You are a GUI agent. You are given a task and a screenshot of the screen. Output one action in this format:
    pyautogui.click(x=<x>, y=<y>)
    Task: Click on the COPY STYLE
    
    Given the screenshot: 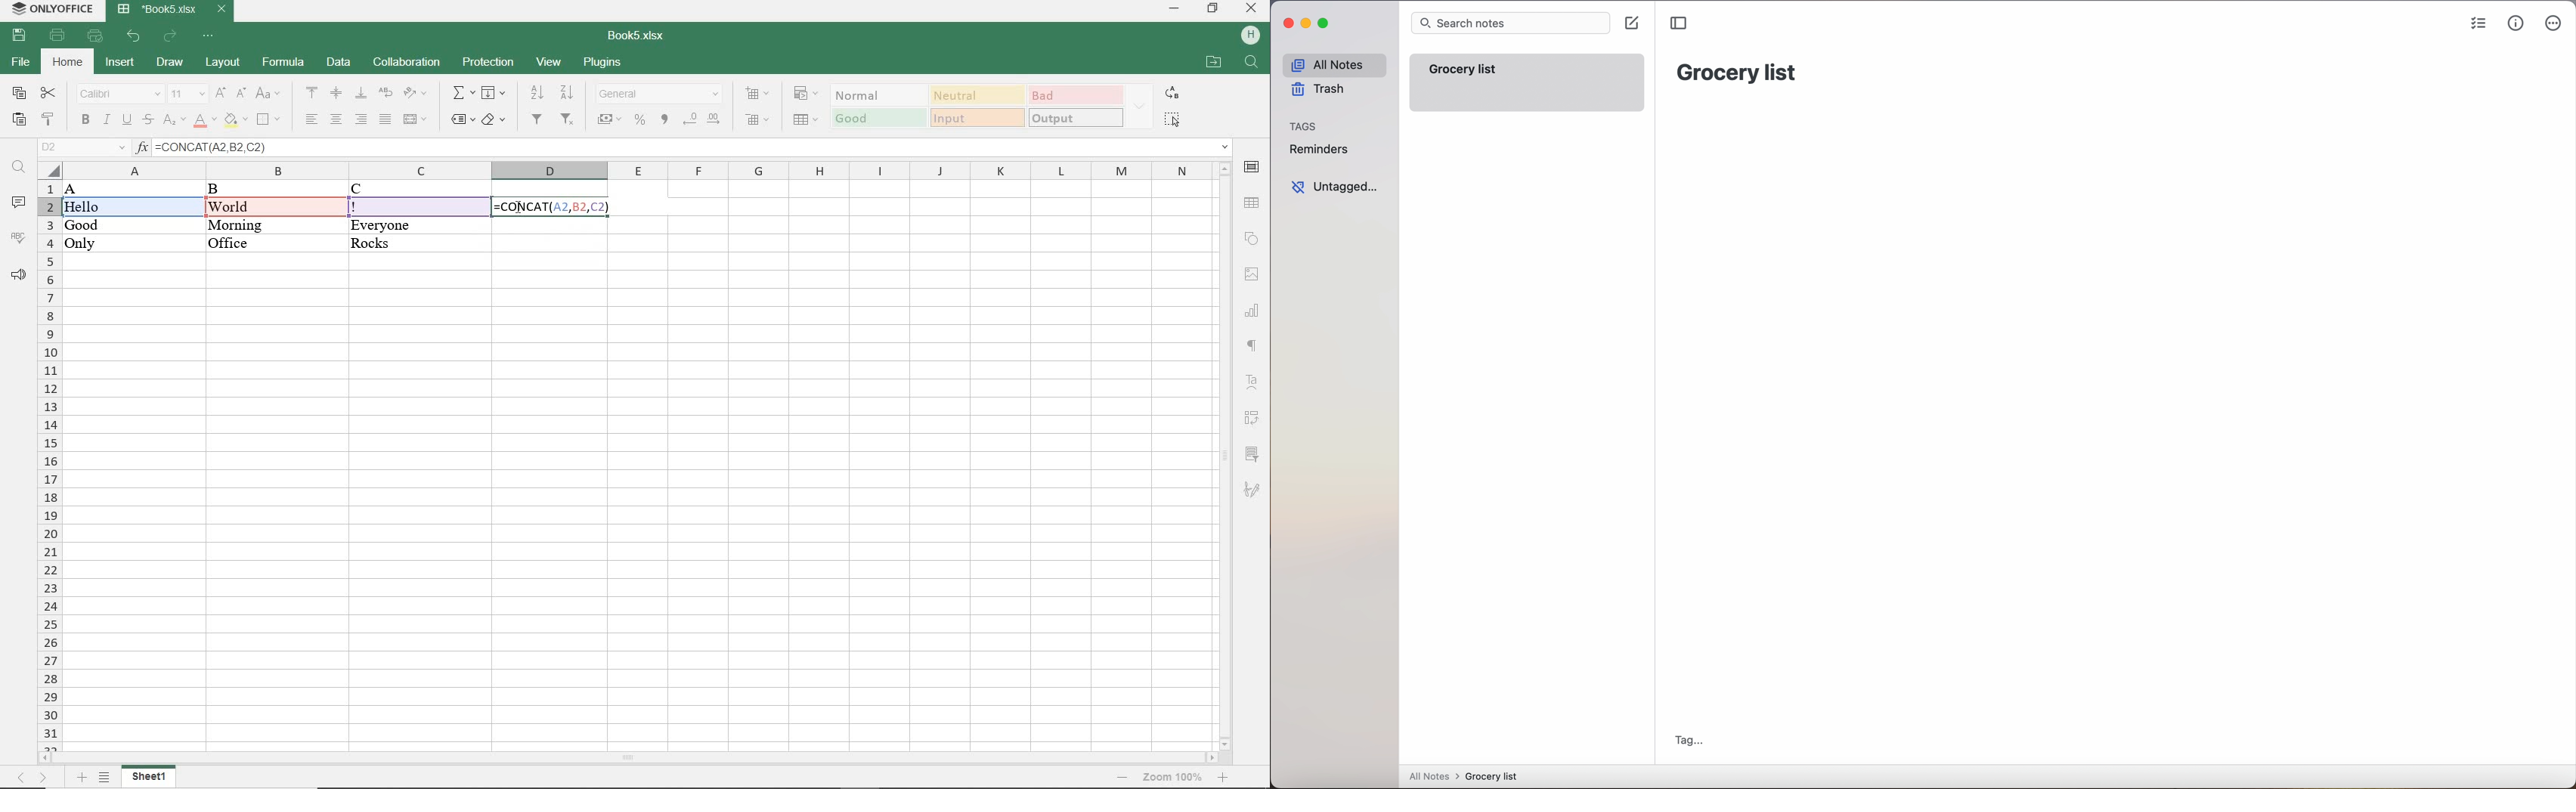 What is the action you would take?
    pyautogui.click(x=49, y=116)
    